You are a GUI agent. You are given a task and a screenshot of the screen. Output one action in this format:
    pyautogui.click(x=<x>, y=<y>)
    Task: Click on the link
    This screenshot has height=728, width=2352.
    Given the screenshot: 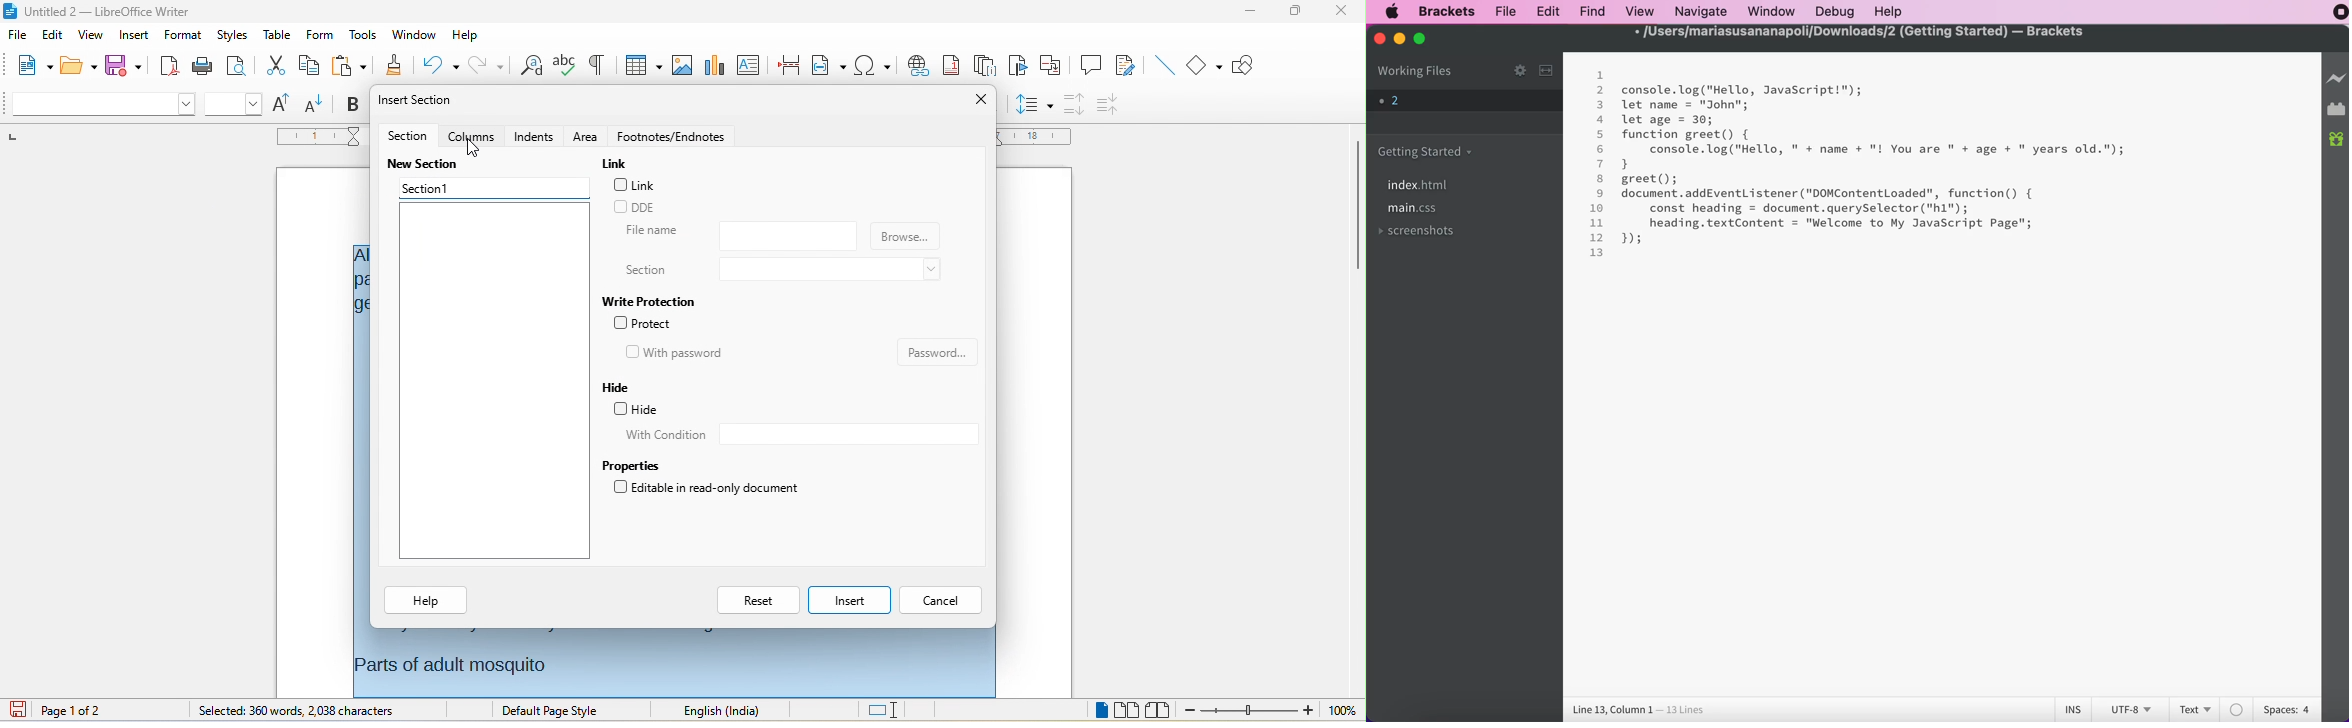 What is the action you would take?
    pyautogui.click(x=613, y=164)
    